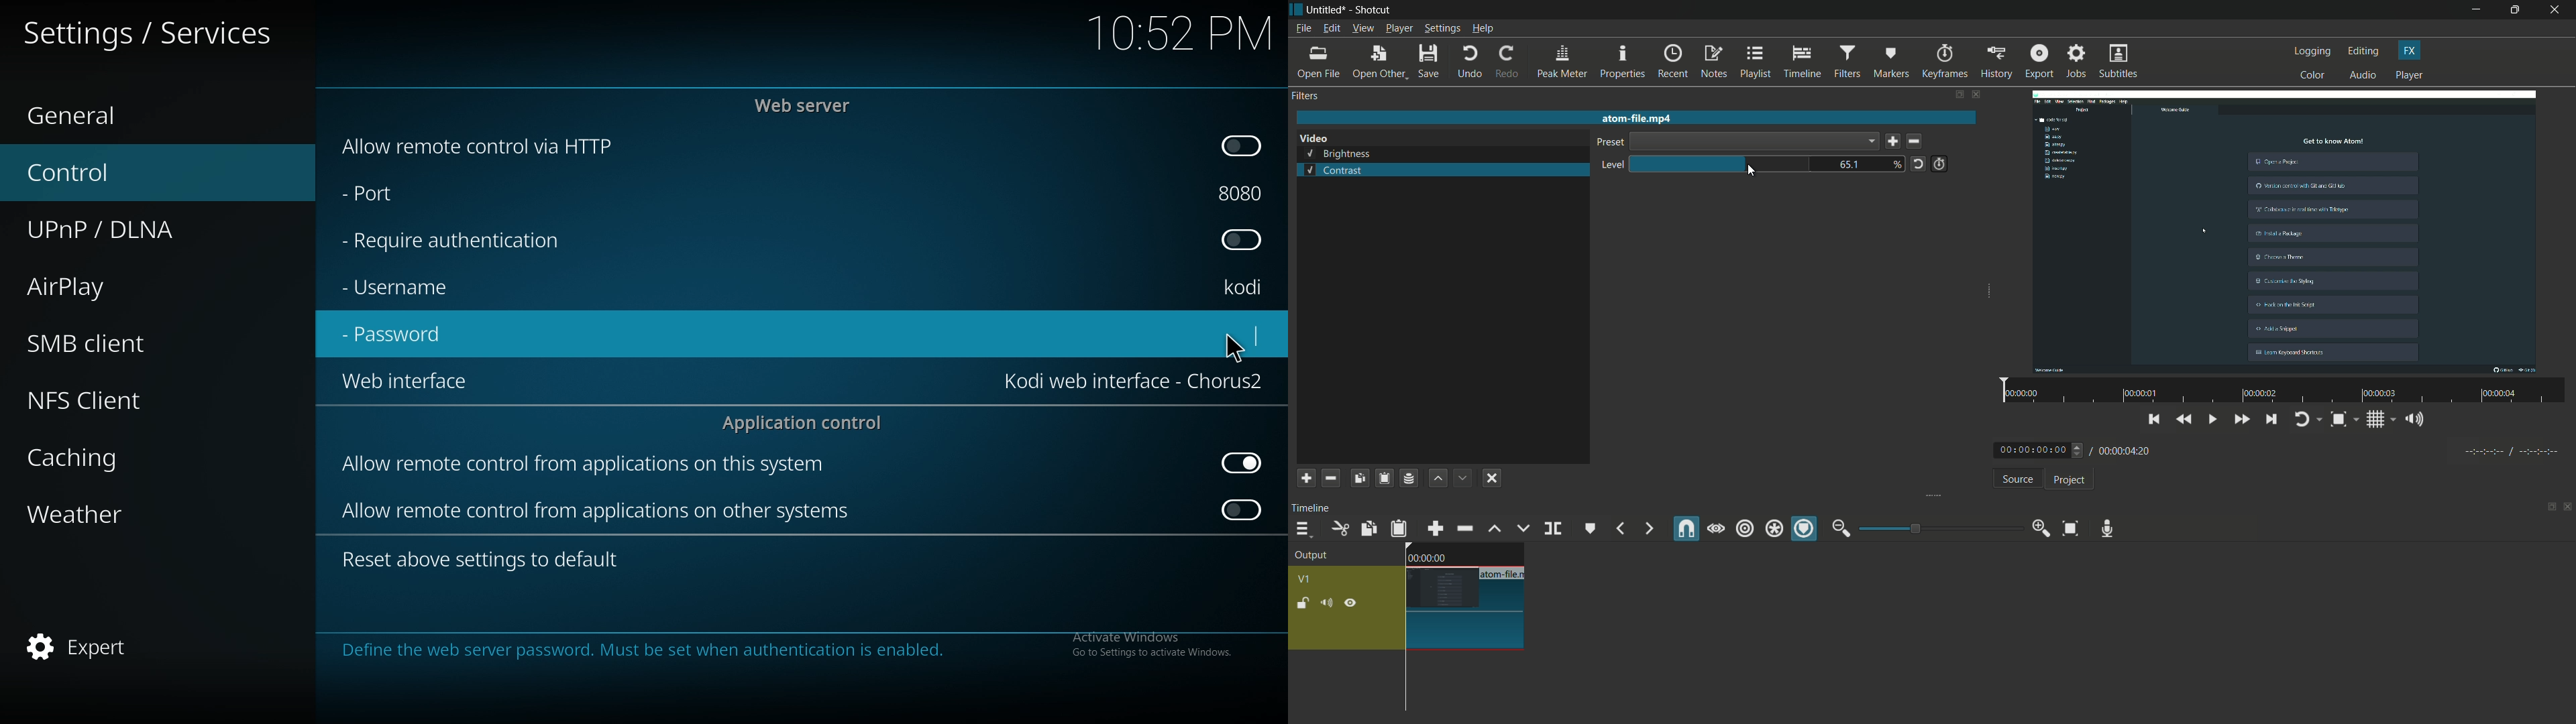 Image resolution: width=2576 pixels, height=728 pixels. What do you see at coordinates (1464, 478) in the screenshot?
I see `move filter down` at bounding box center [1464, 478].